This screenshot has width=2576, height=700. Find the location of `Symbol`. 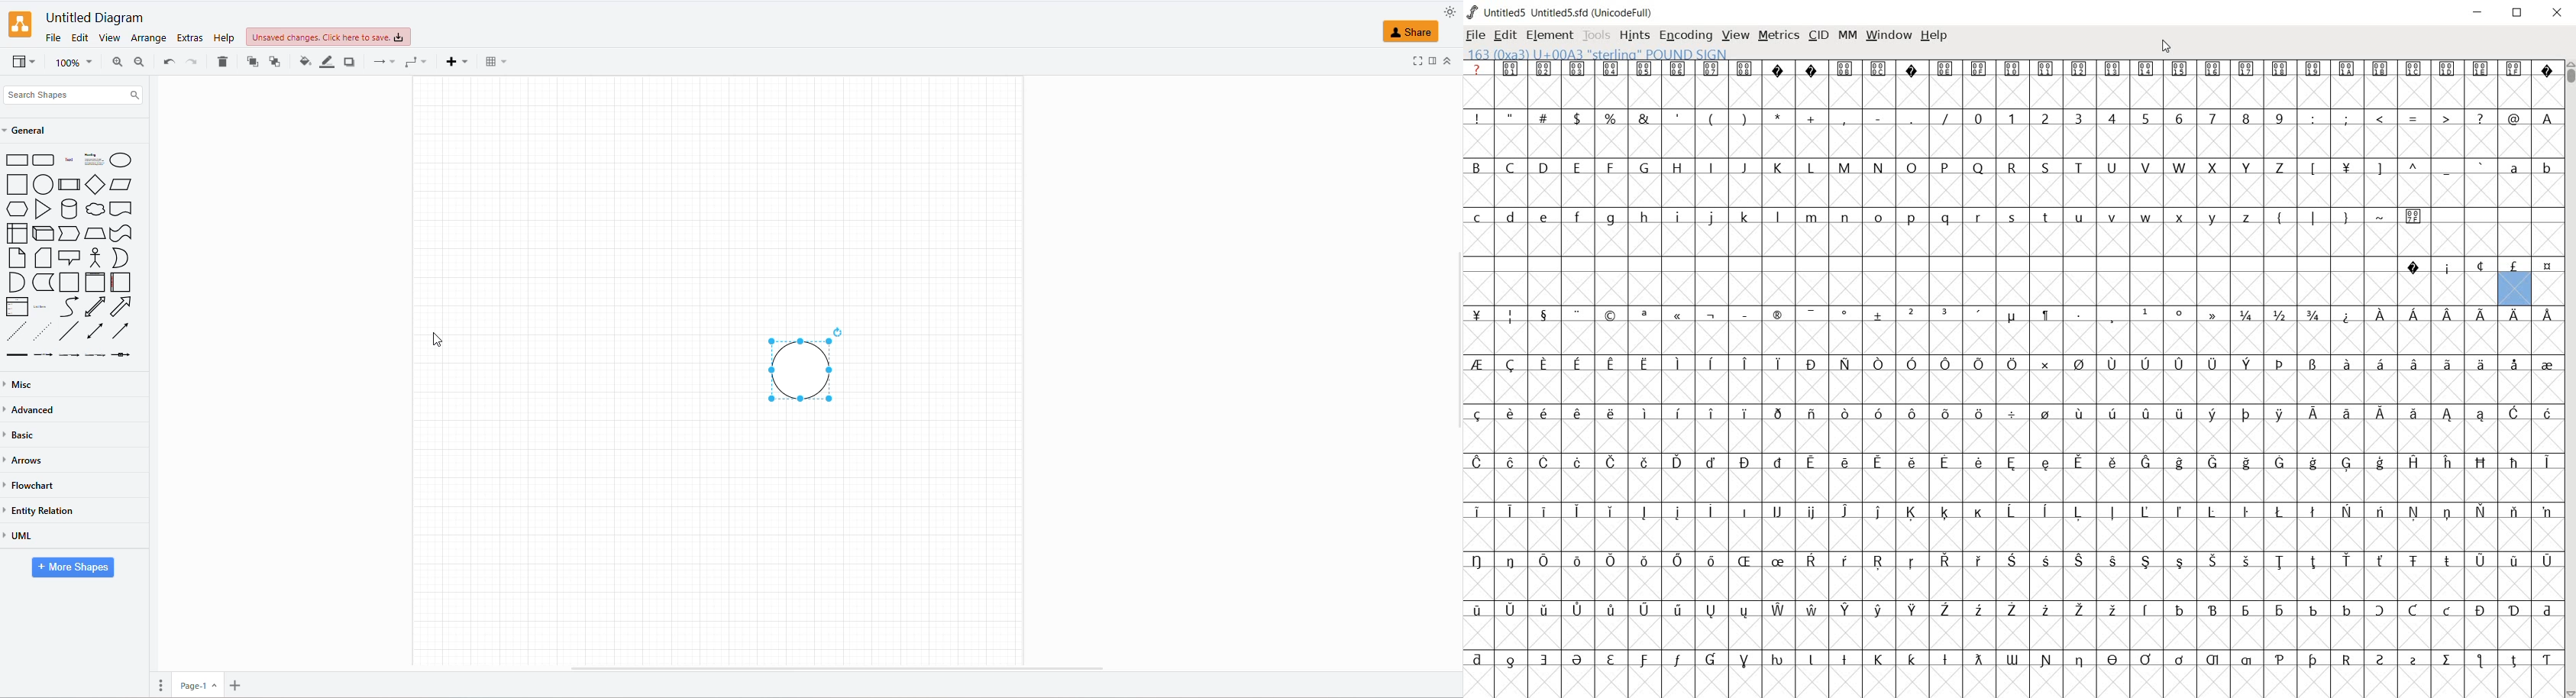

Symbol is located at coordinates (1811, 363).